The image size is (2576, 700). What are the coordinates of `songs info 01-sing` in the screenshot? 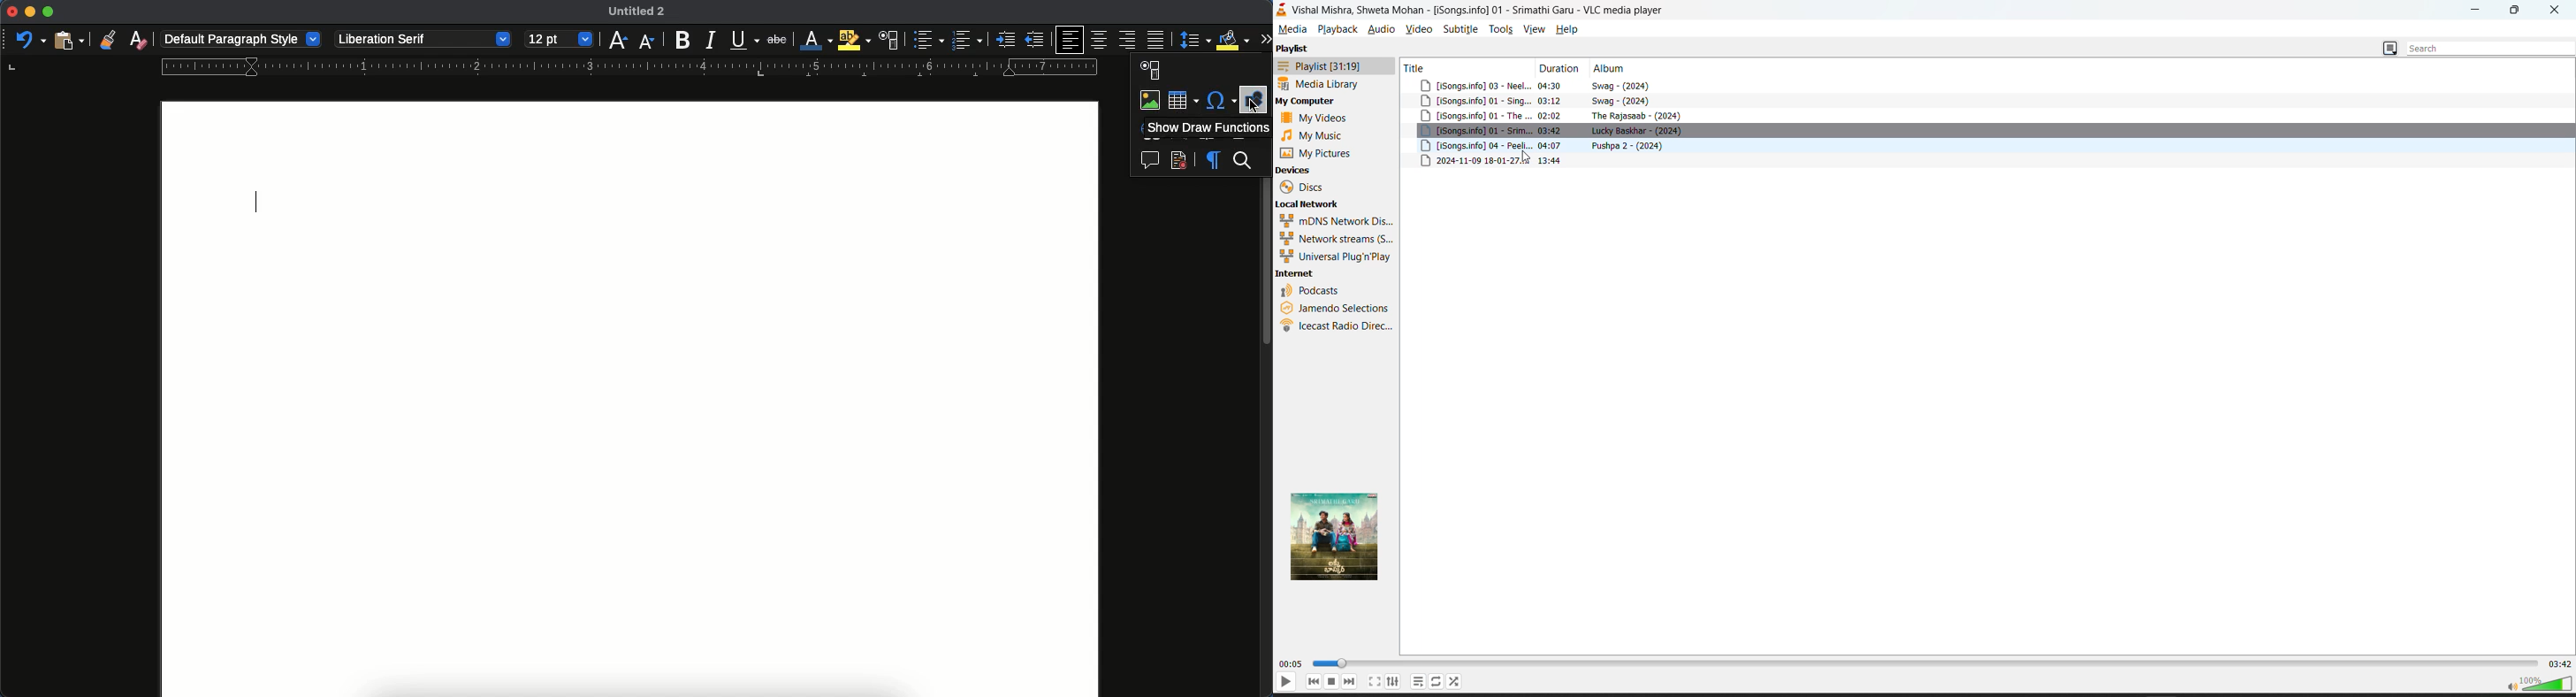 It's located at (1473, 101).